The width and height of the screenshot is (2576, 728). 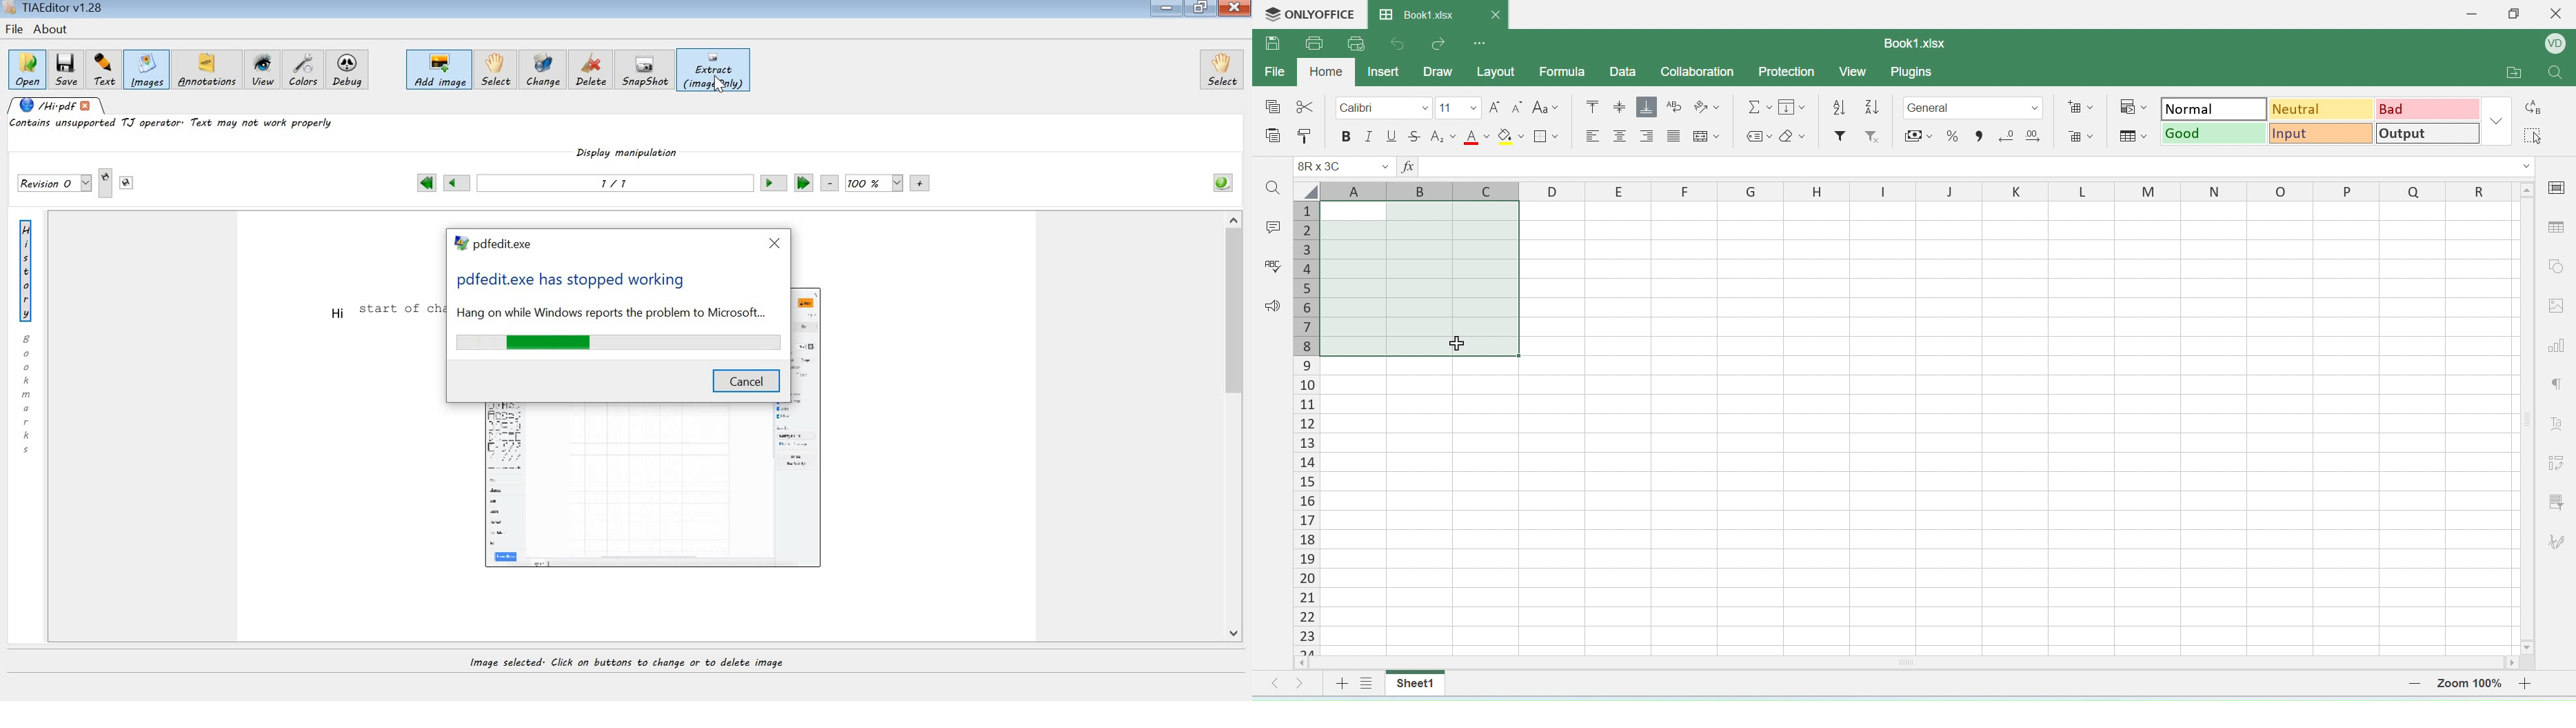 I want to click on text, so click(x=101, y=68).